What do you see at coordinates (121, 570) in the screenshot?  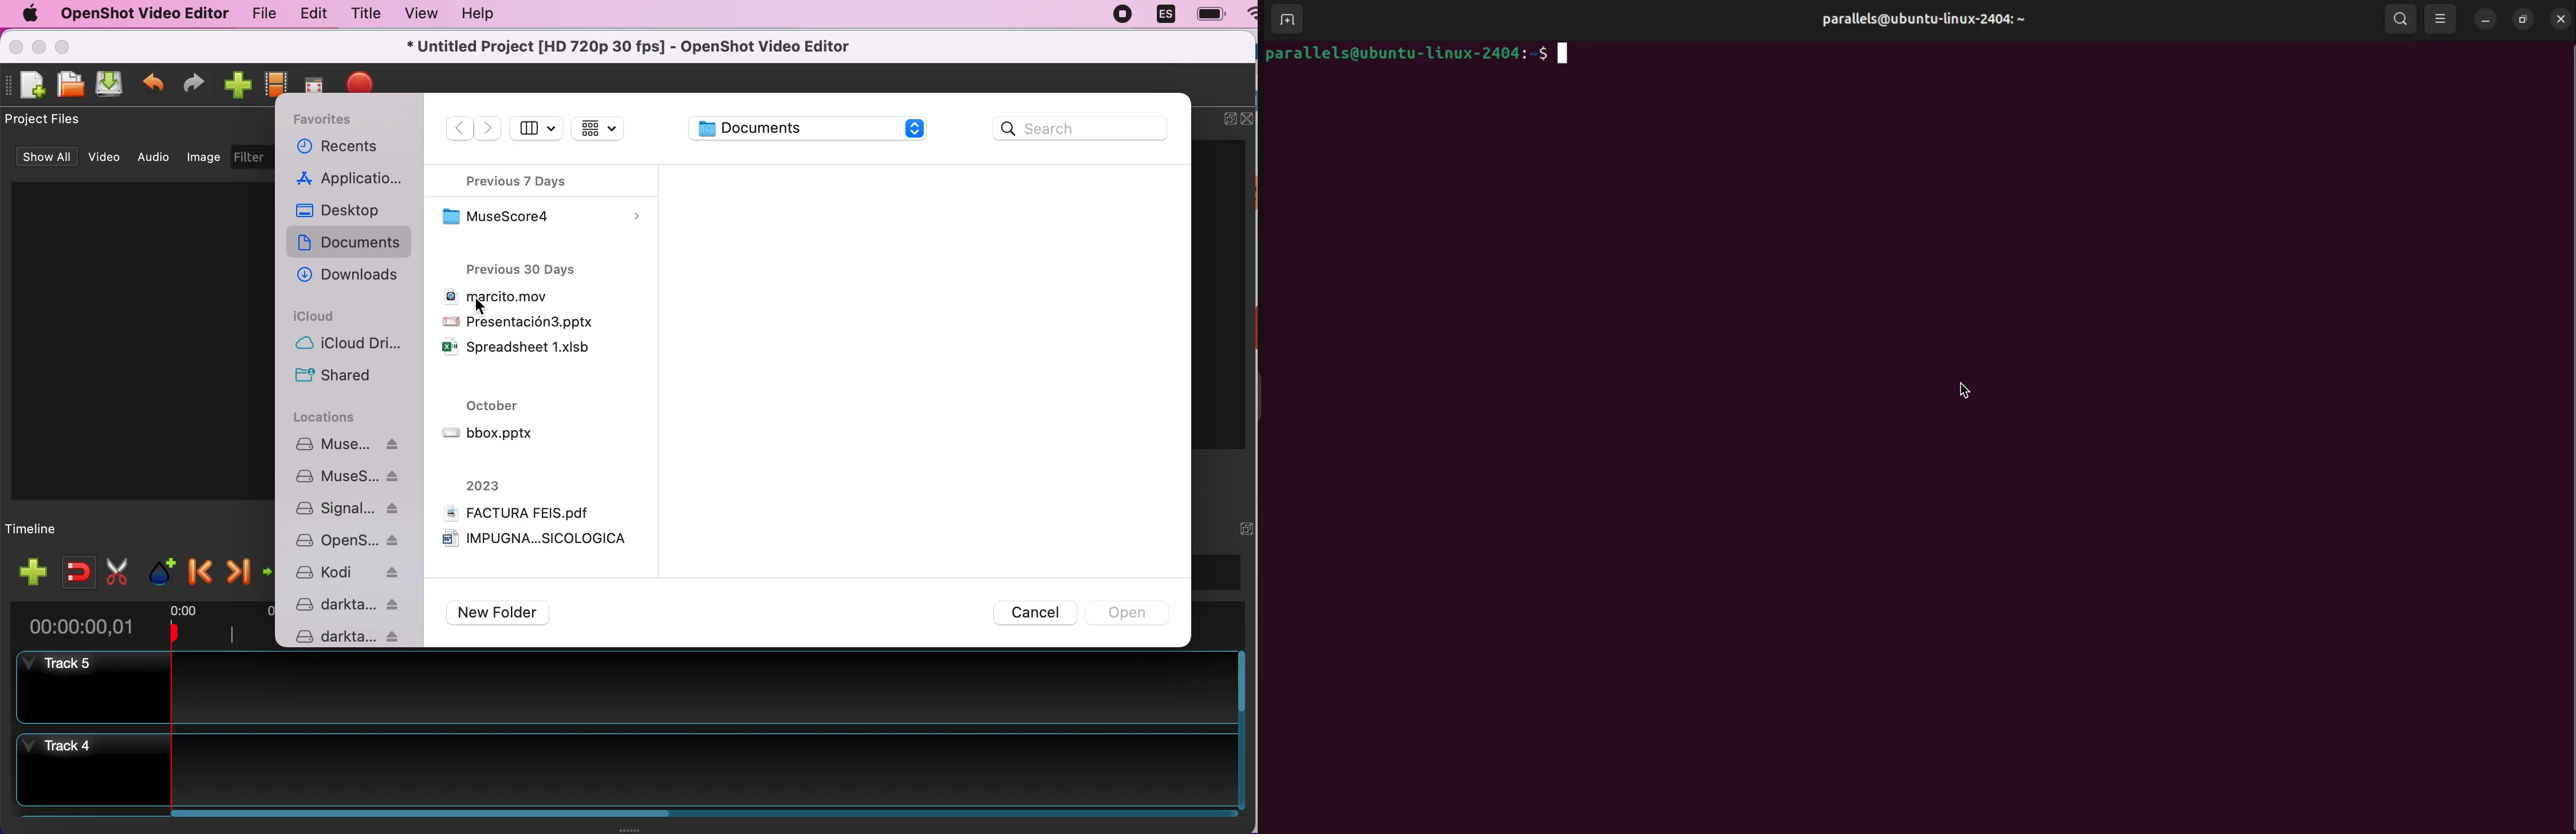 I see `cut` at bounding box center [121, 570].